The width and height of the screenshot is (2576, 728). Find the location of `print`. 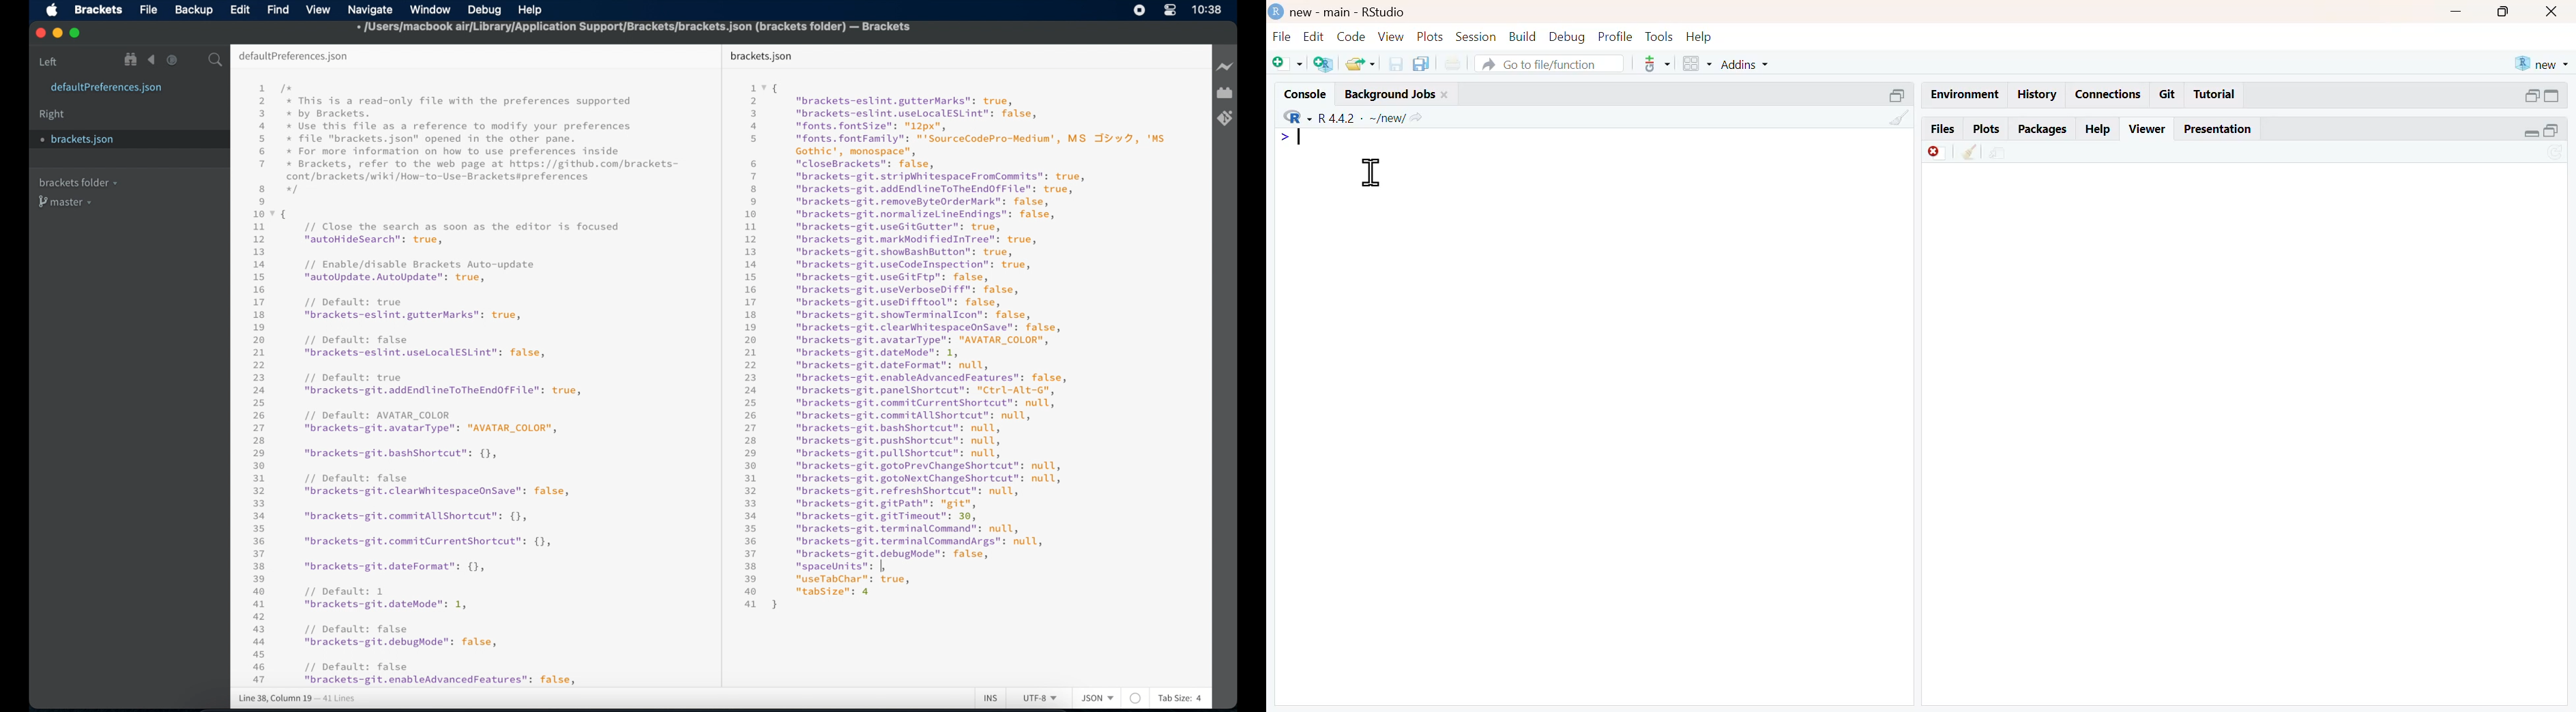

print is located at coordinates (1454, 61).